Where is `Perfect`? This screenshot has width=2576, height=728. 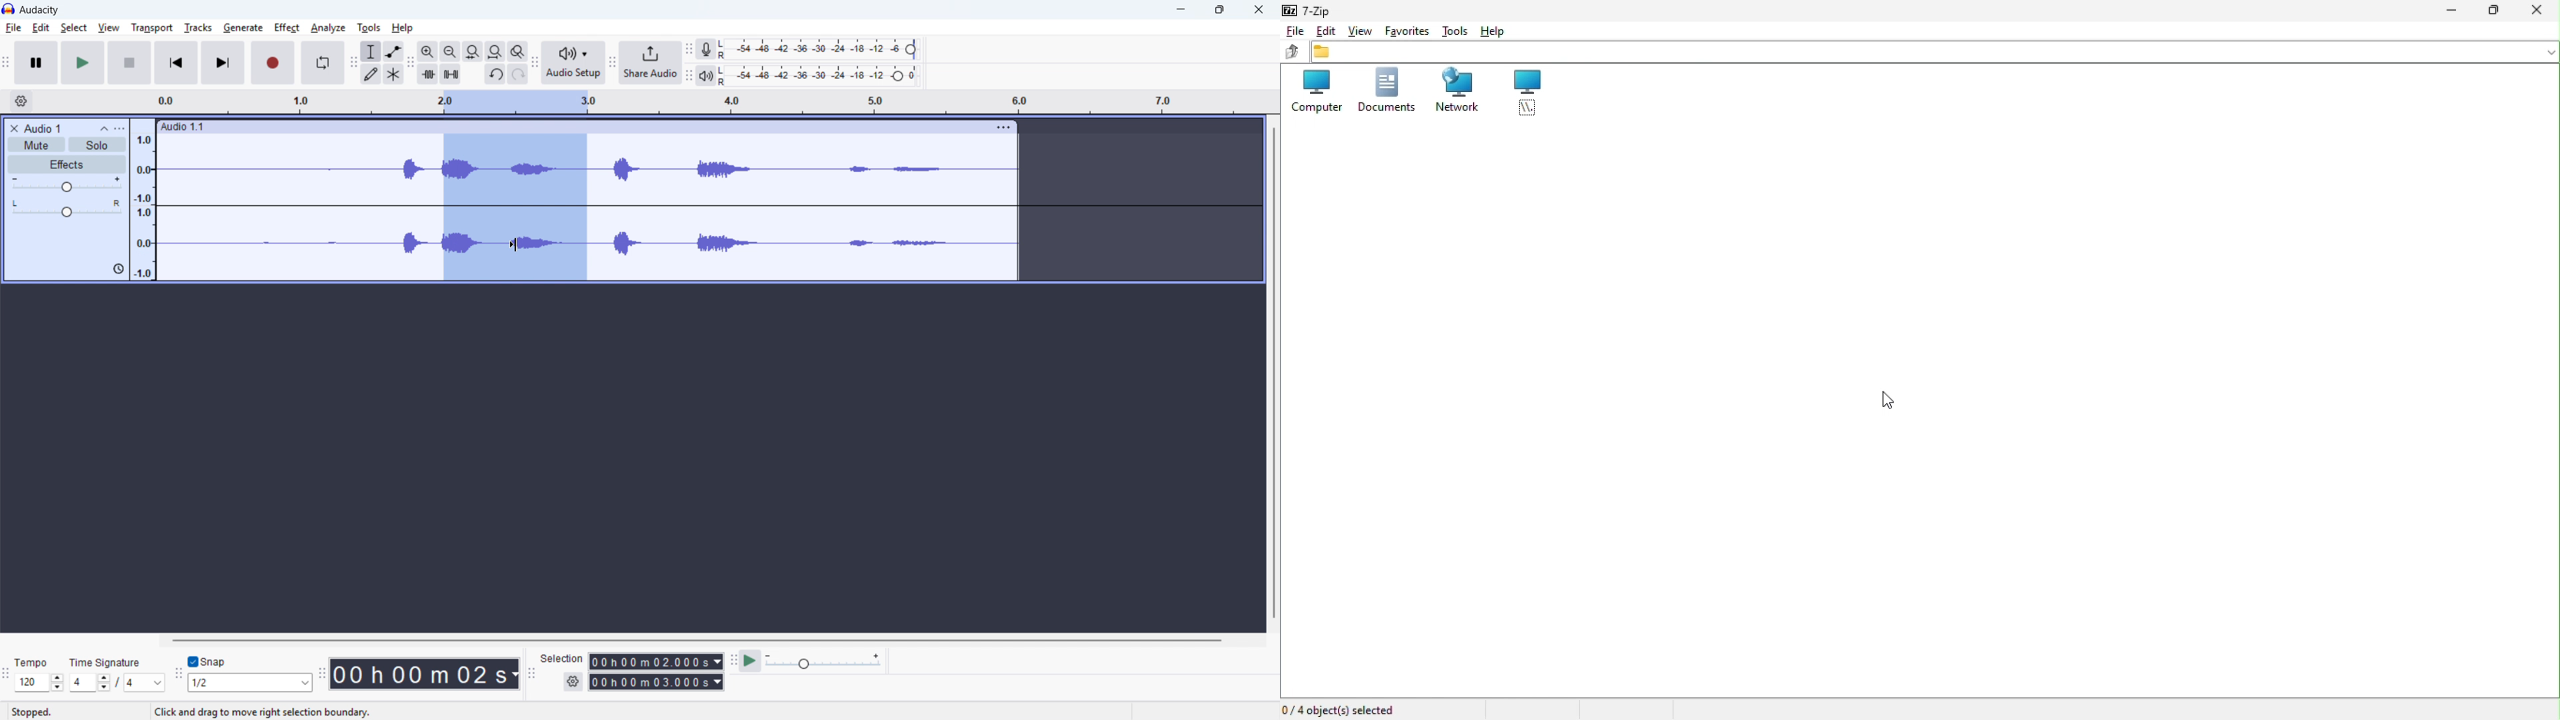
Perfect is located at coordinates (286, 27).